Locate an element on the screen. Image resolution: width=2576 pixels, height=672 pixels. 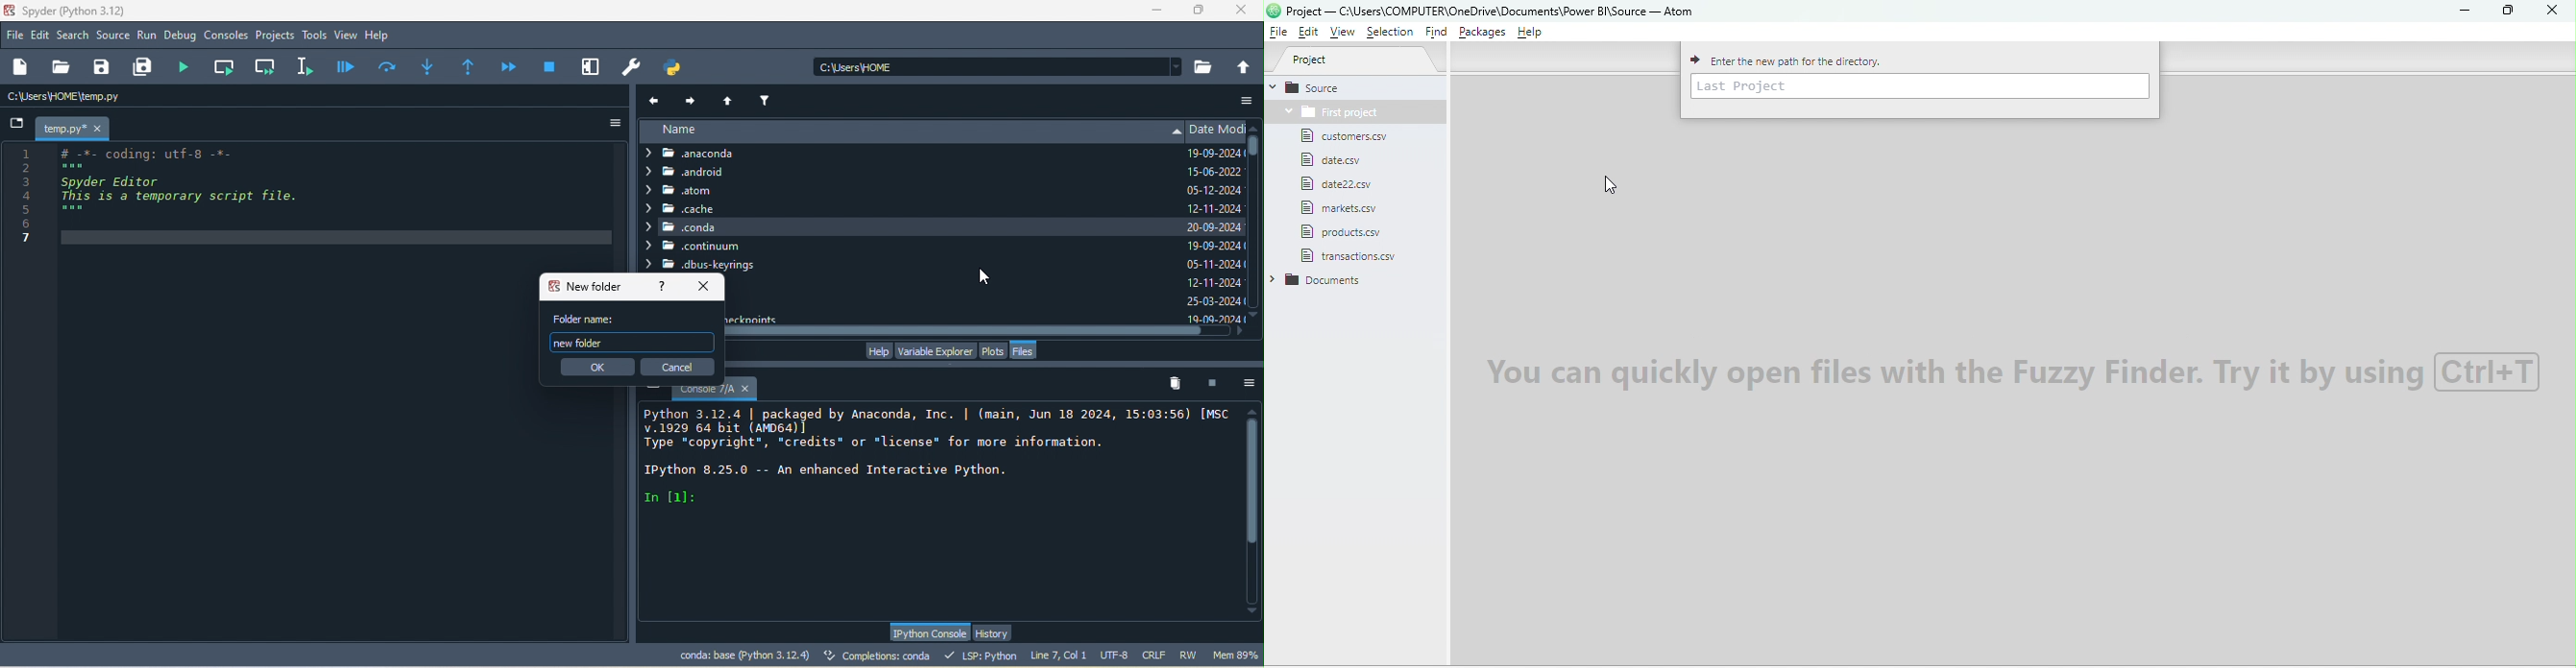
options is located at coordinates (608, 123).